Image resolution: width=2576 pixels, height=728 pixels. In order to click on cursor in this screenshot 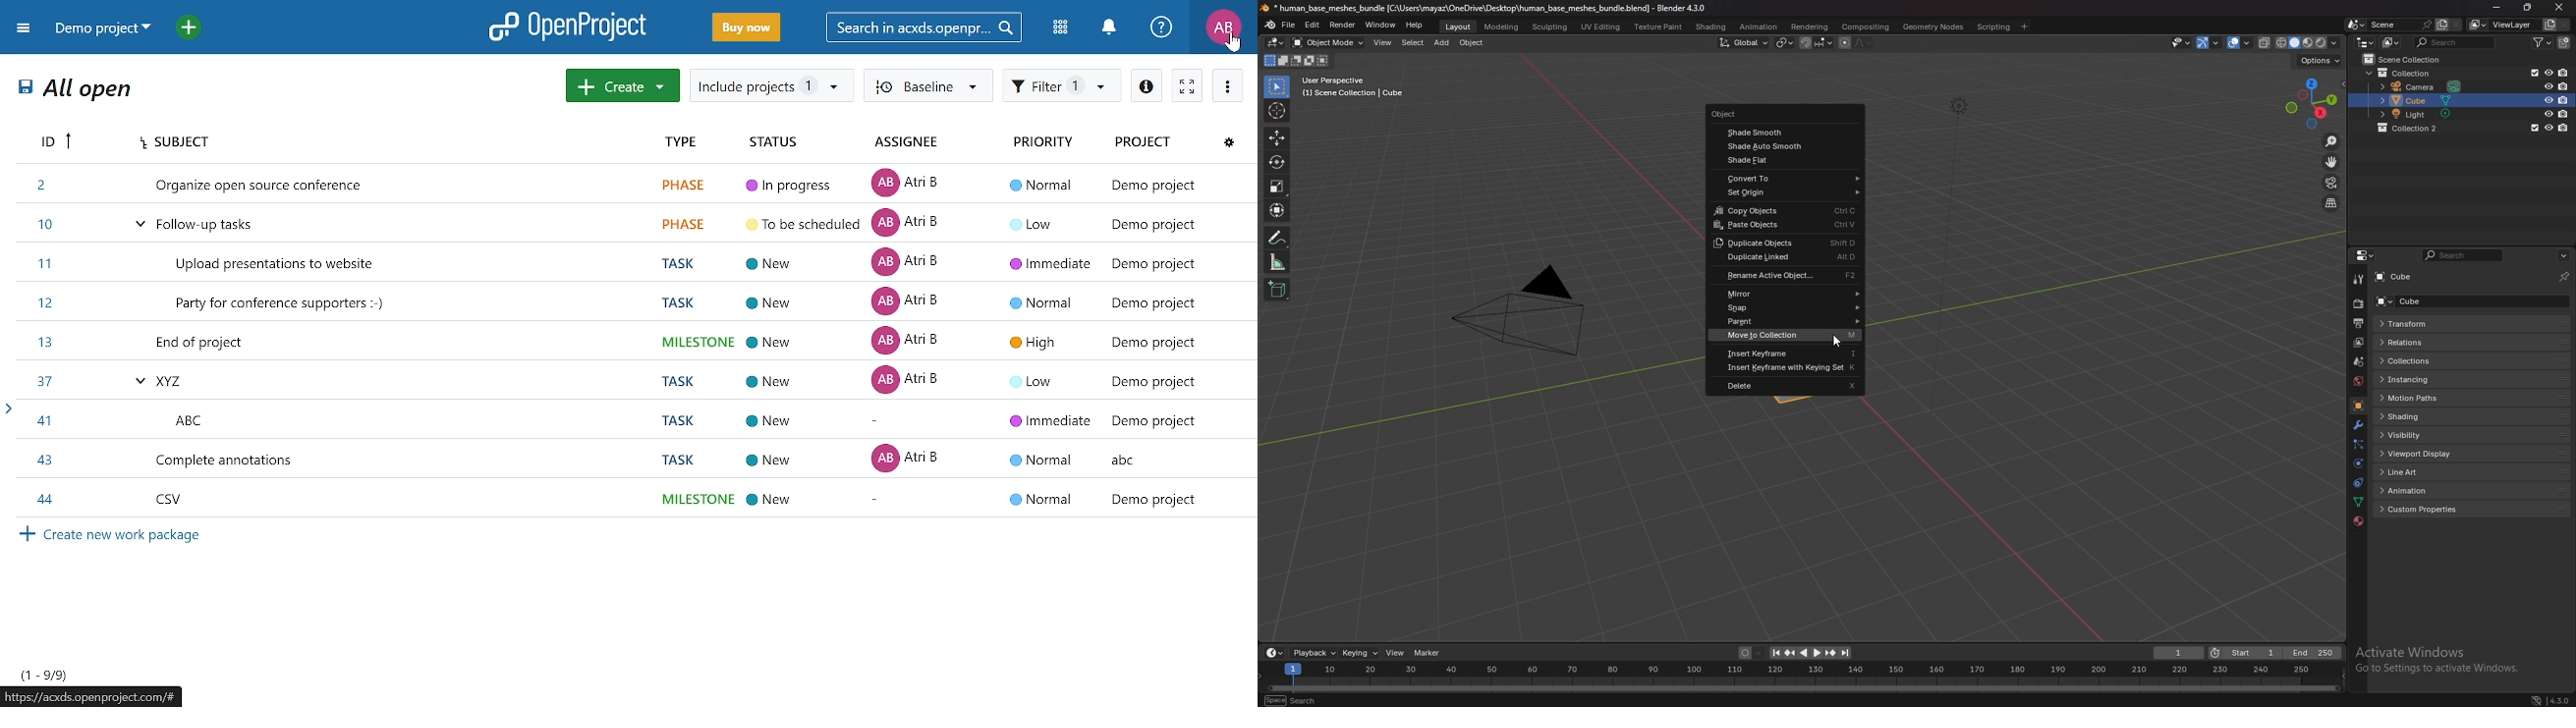, I will do `click(1236, 43)`.